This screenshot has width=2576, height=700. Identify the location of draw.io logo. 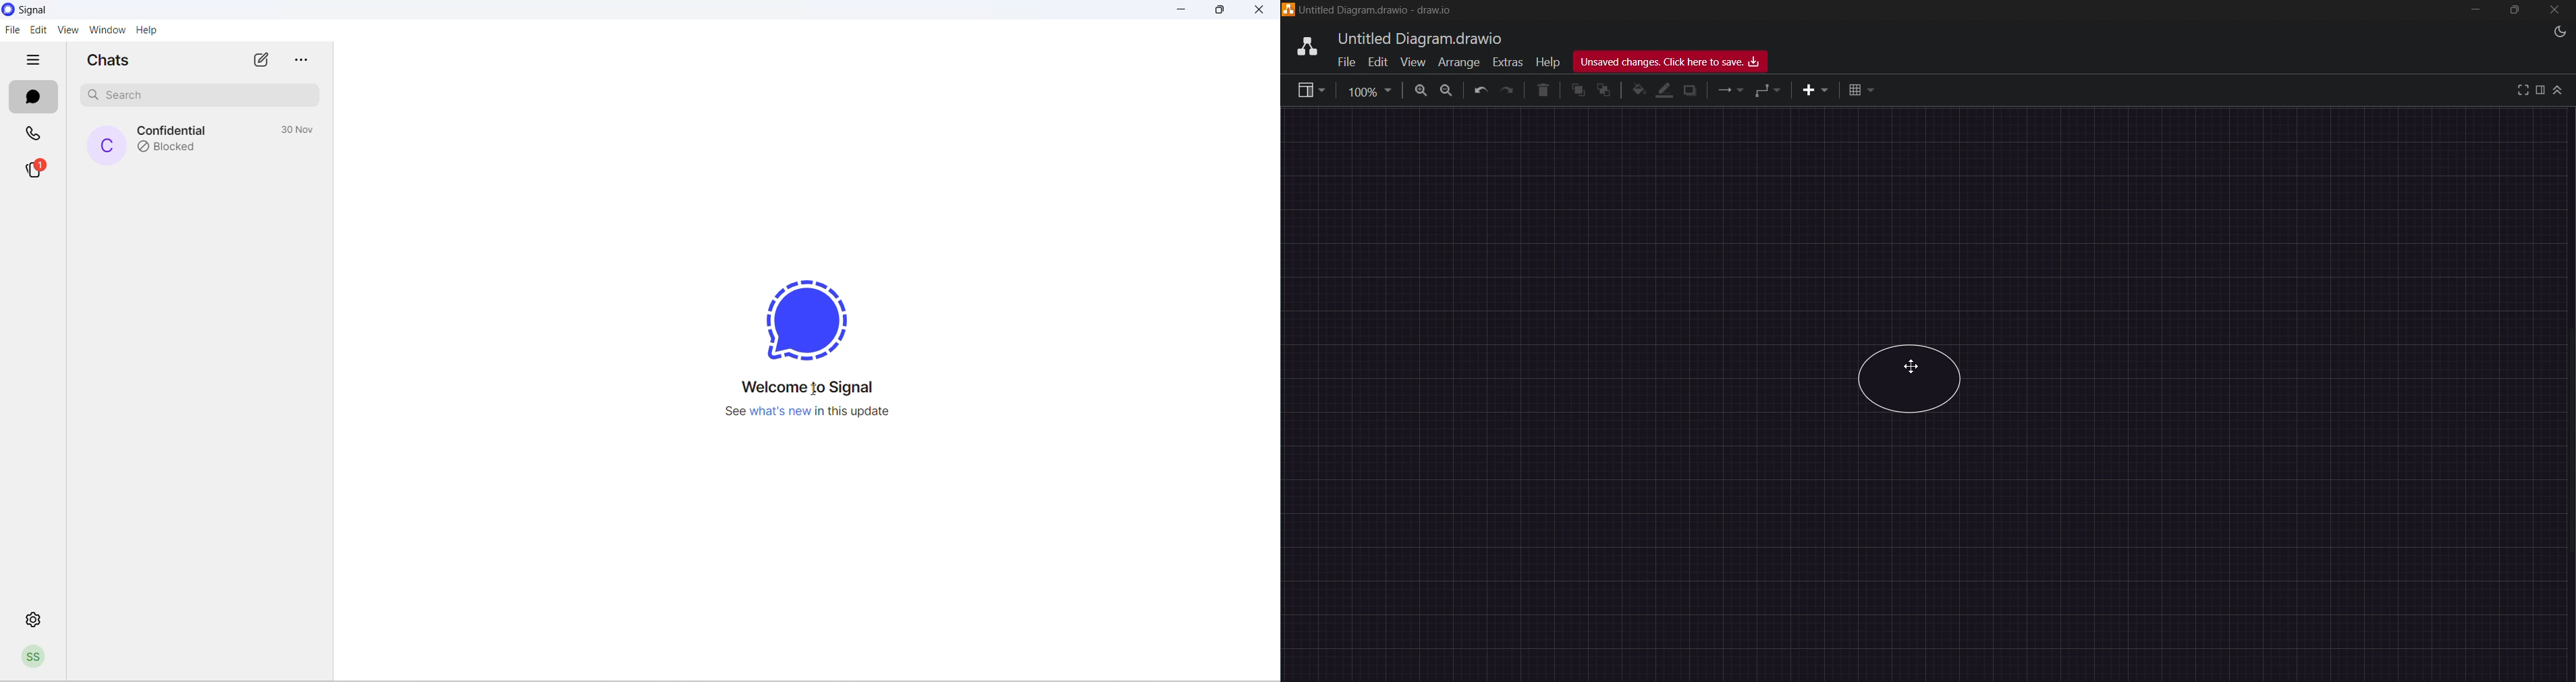
(1301, 47).